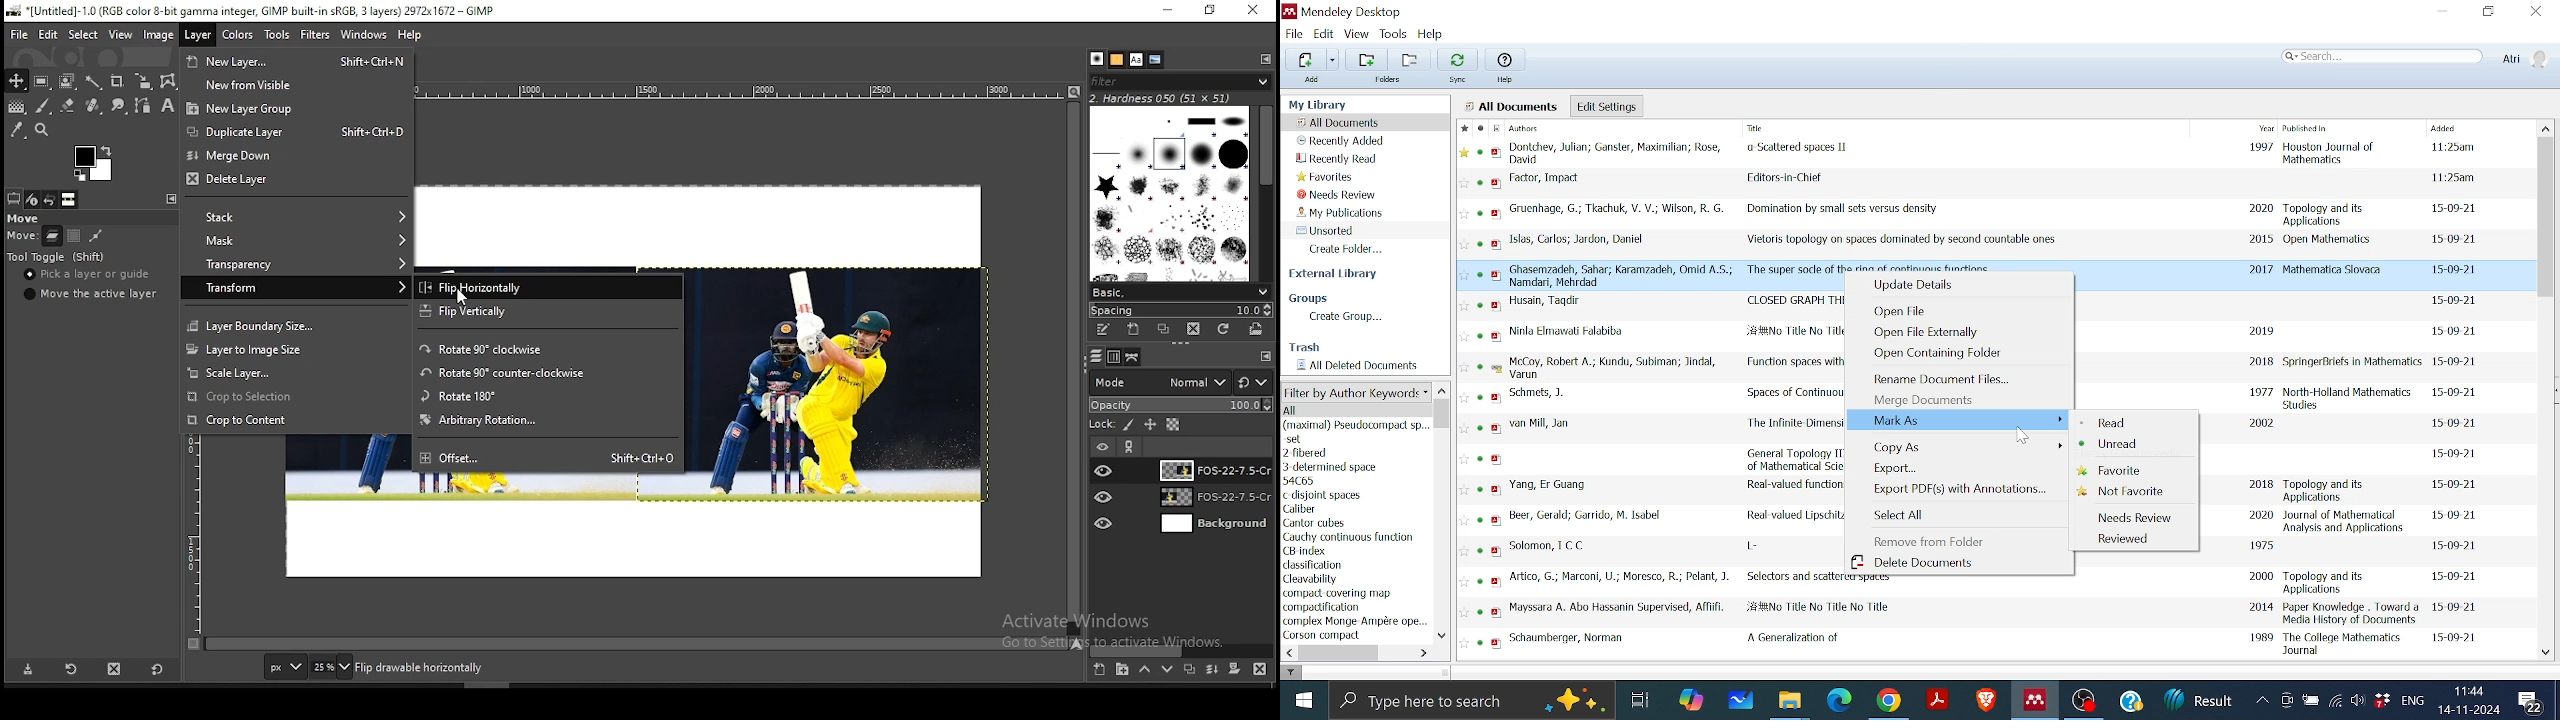 The width and height of the screenshot is (2576, 728). What do you see at coordinates (1288, 653) in the screenshot?
I see `Move left` at bounding box center [1288, 653].